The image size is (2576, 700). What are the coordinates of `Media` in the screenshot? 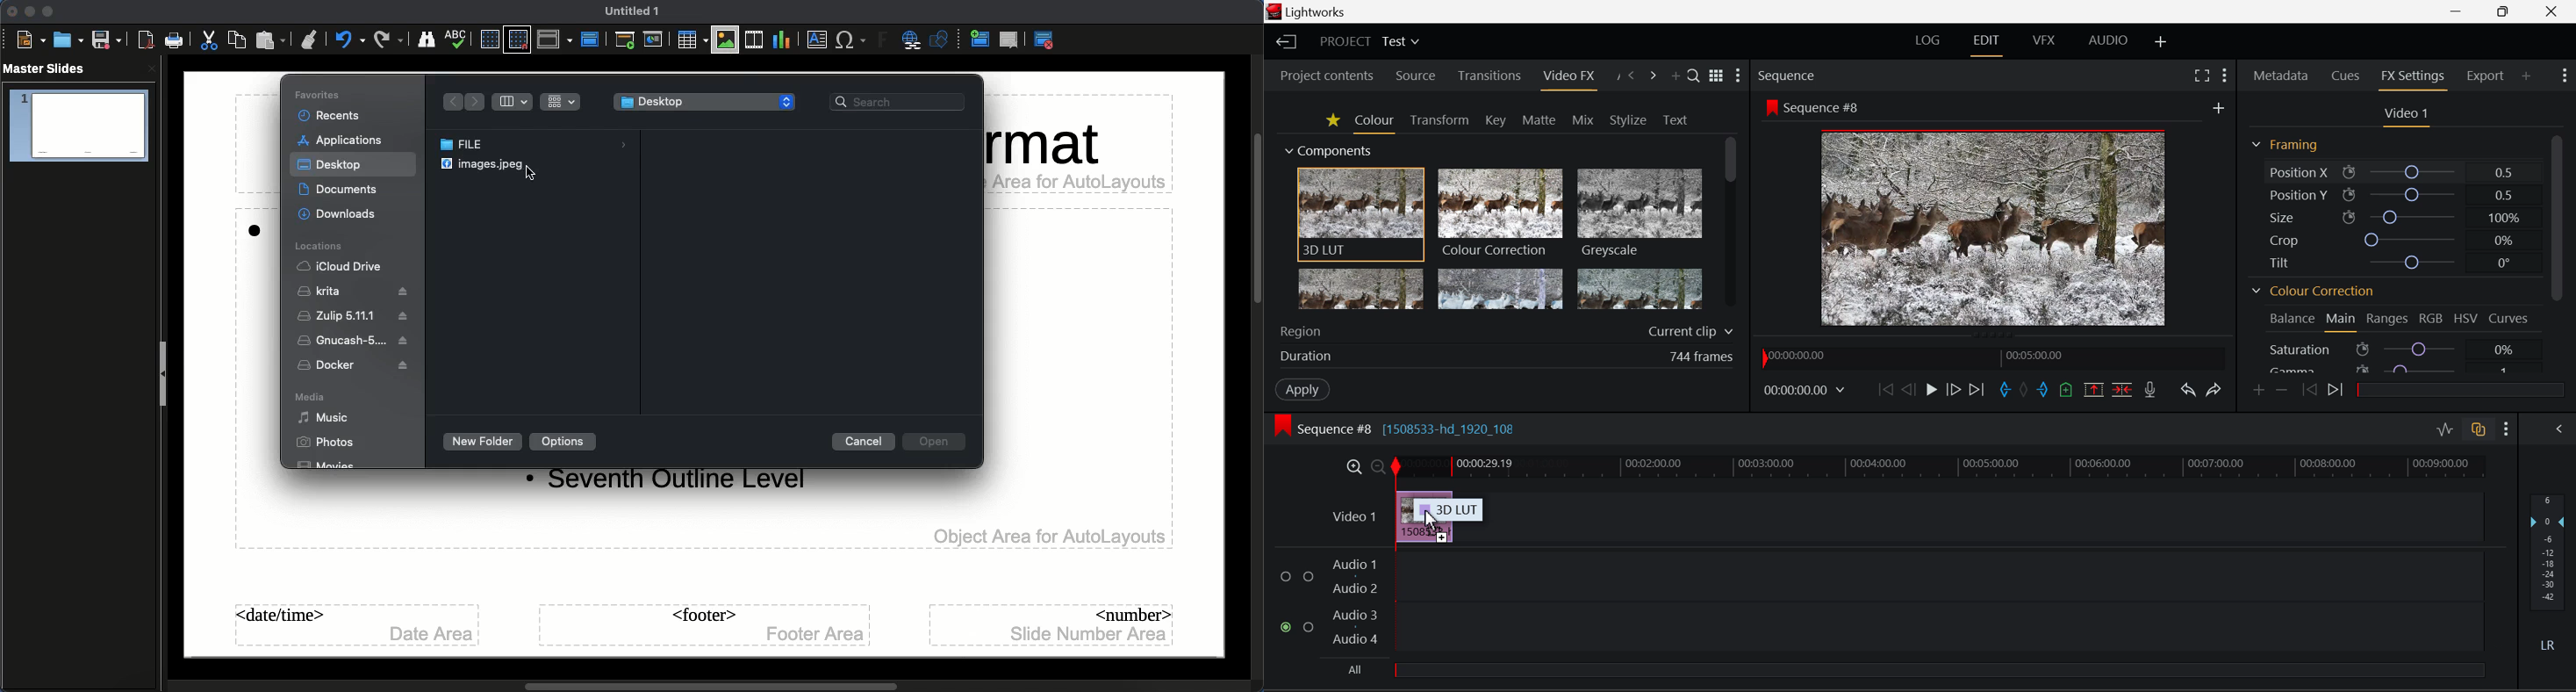 It's located at (311, 396).